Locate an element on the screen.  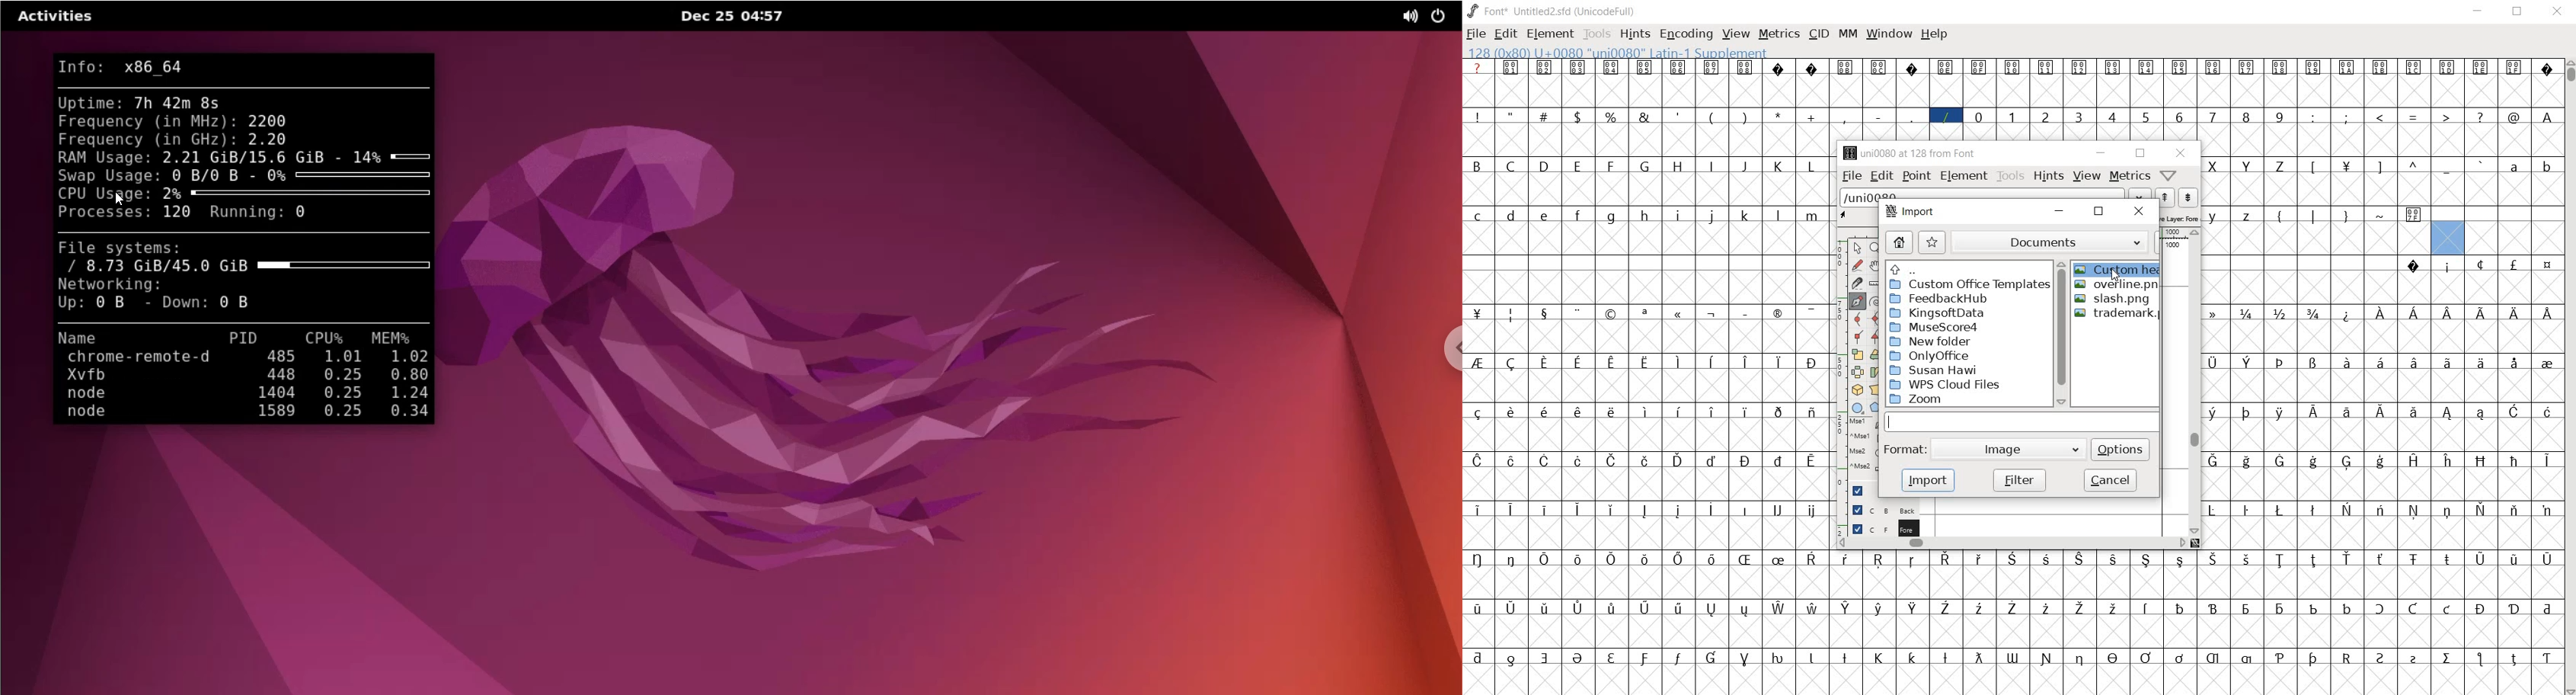
glyph is located at coordinates (1611, 67).